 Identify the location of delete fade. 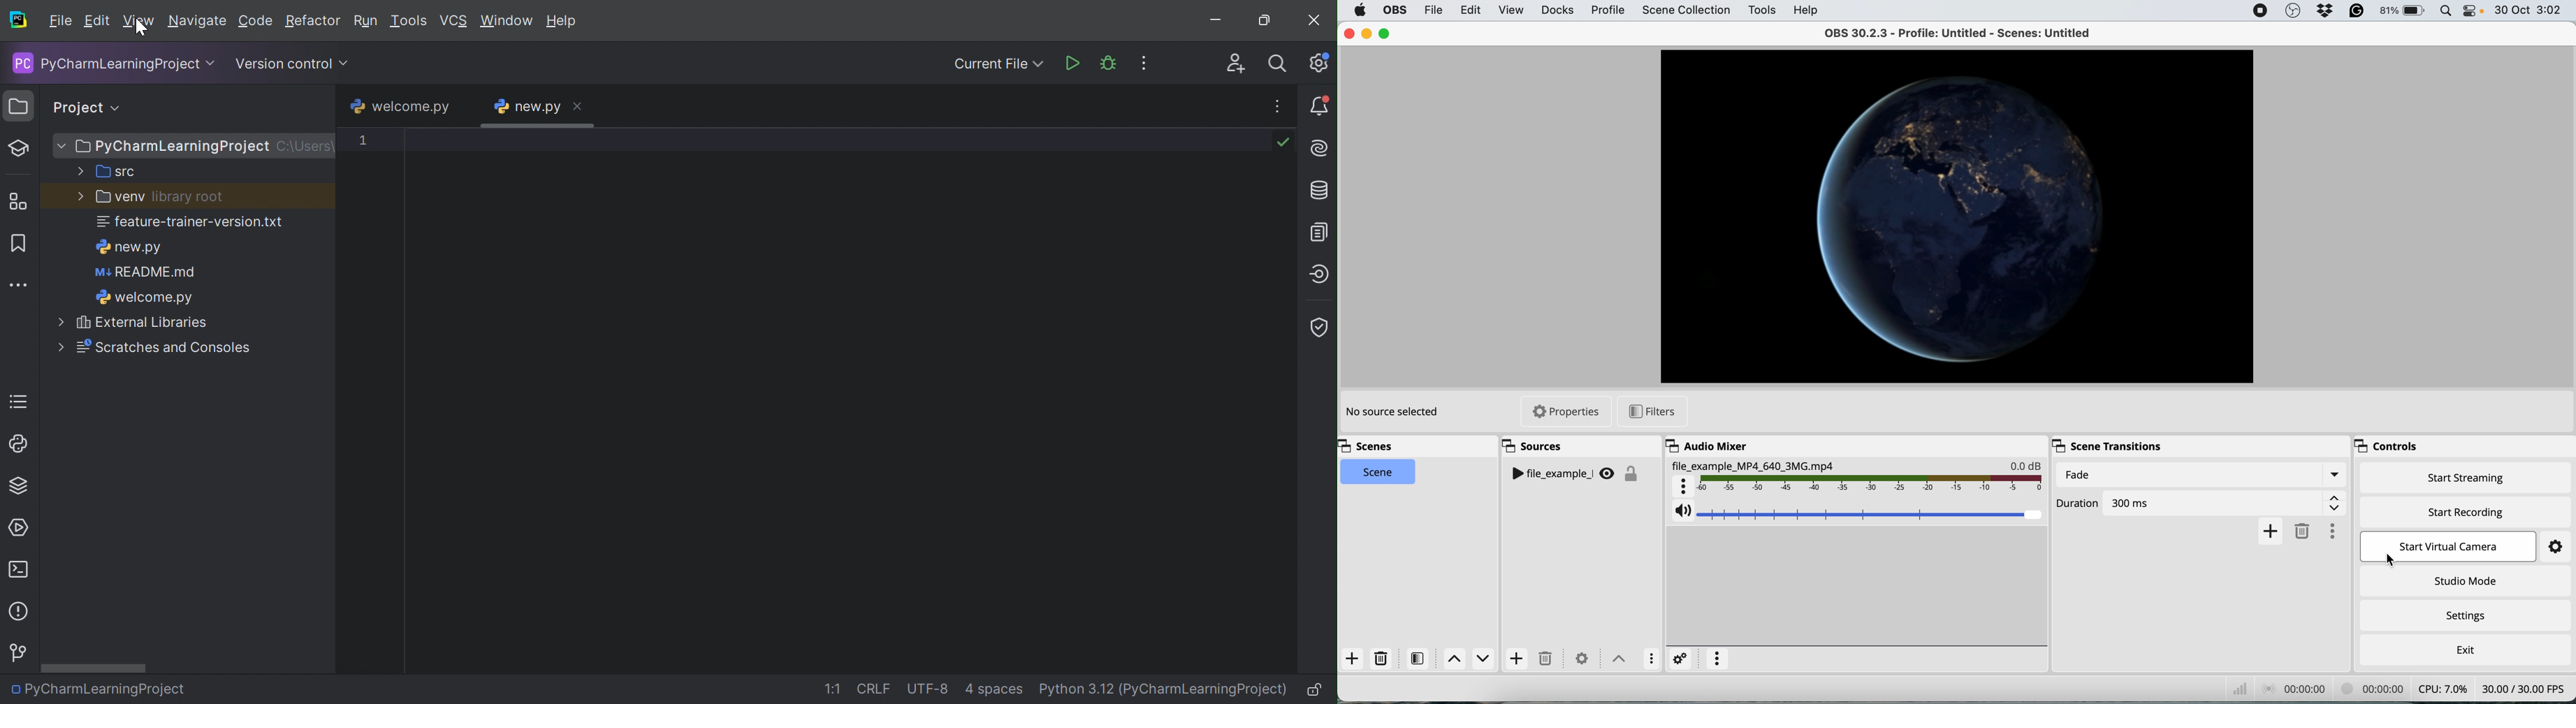
(2302, 531).